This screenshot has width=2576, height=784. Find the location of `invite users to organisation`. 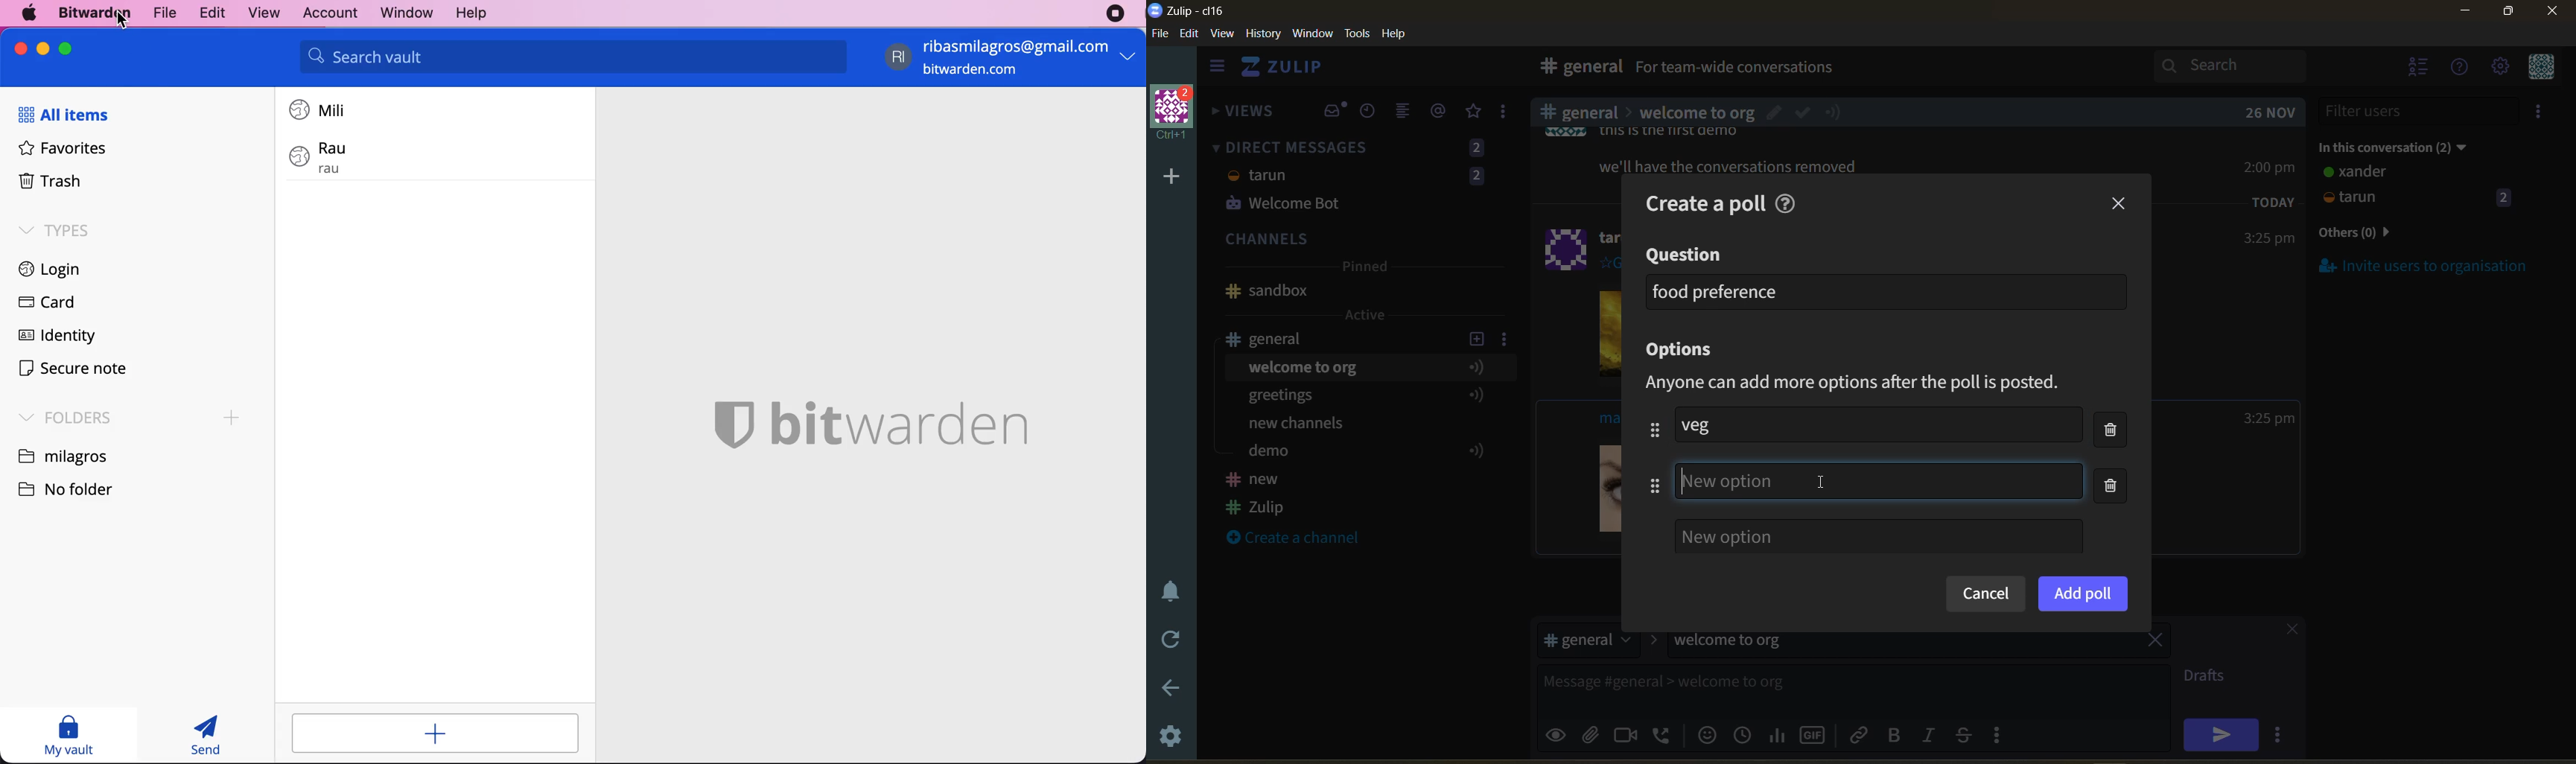

invite users to organisation is located at coordinates (2424, 265).